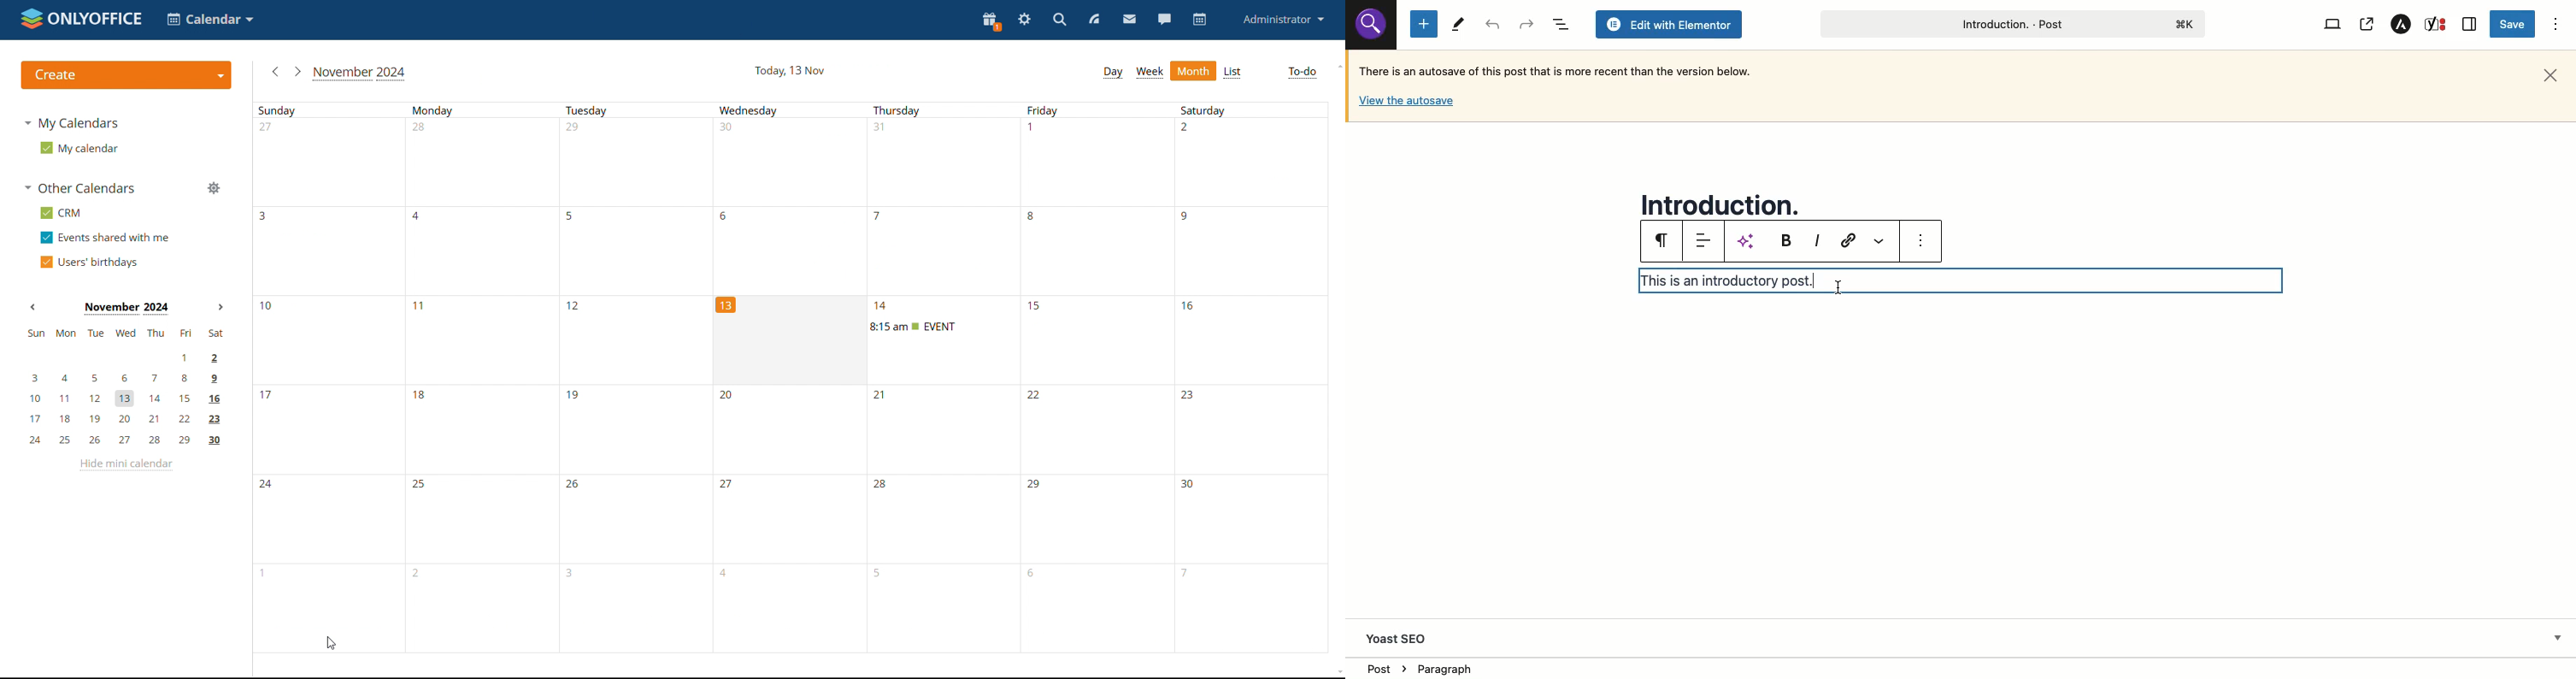 Image resolution: width=2576 pixels, height=700 pixels. Describe the element at coordinates (2550, 76) in the screenshot. I see `Close` at that location.